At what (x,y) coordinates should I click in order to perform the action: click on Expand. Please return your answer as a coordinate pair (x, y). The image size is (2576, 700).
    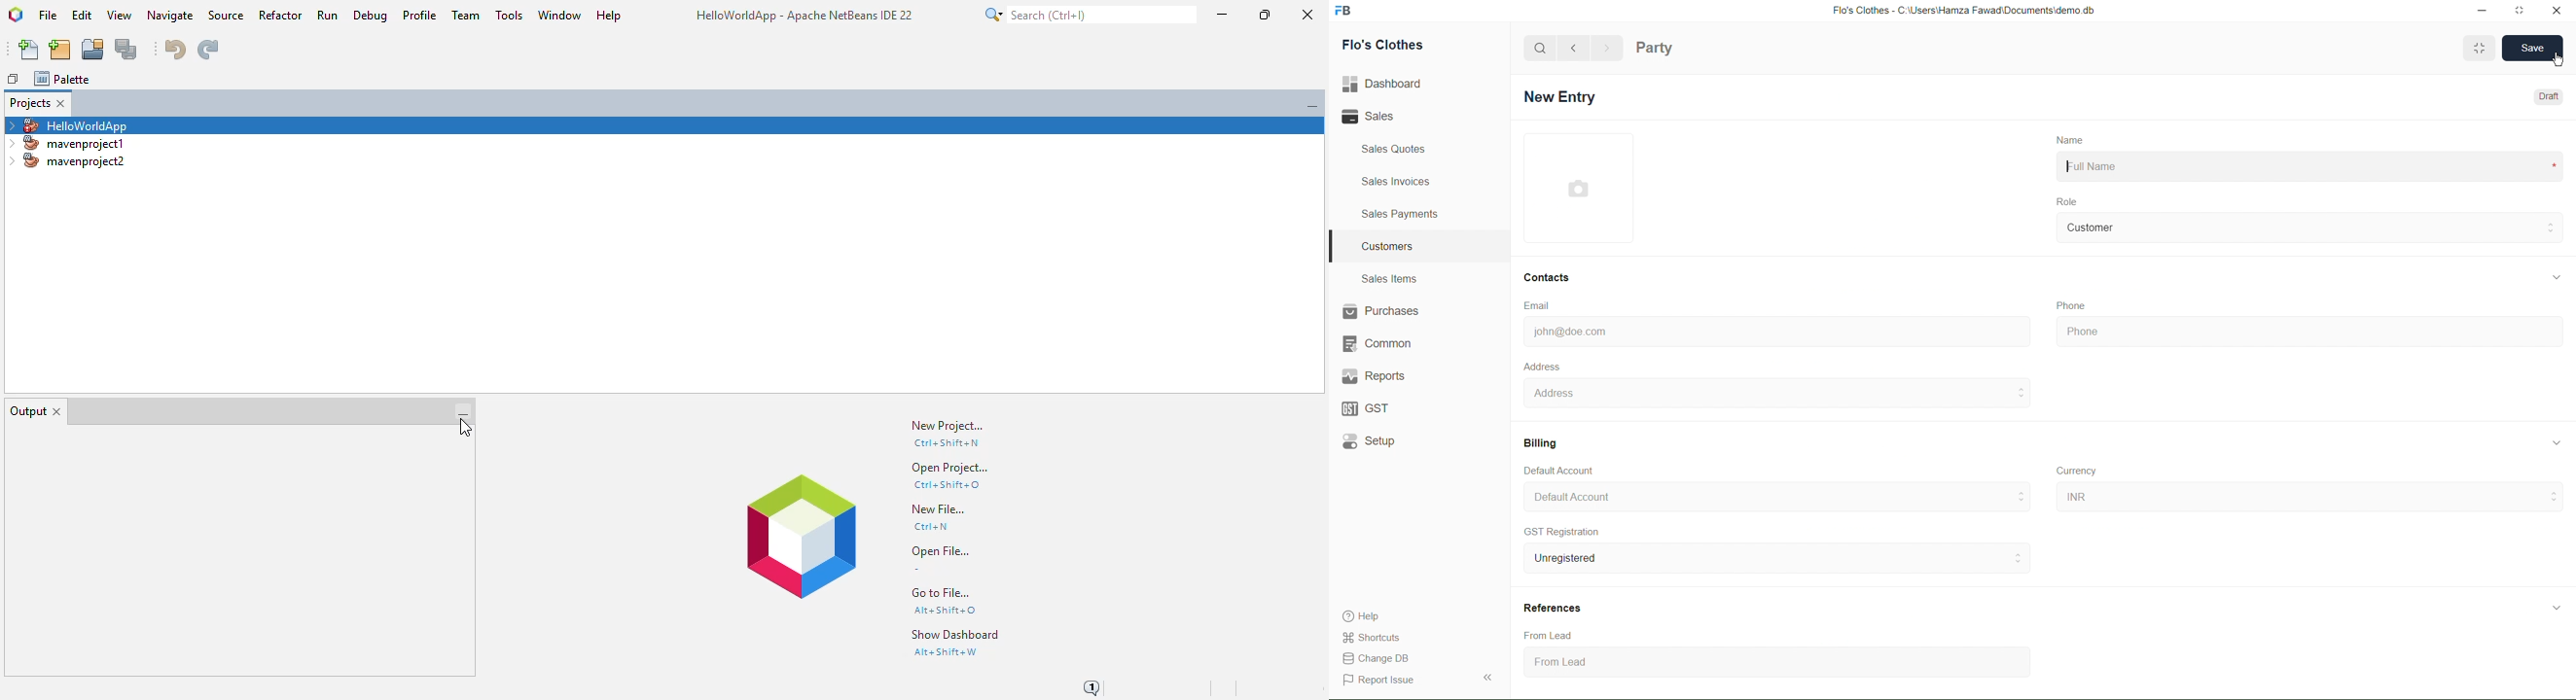
    Looking at the image, I should click on (1489, 676).